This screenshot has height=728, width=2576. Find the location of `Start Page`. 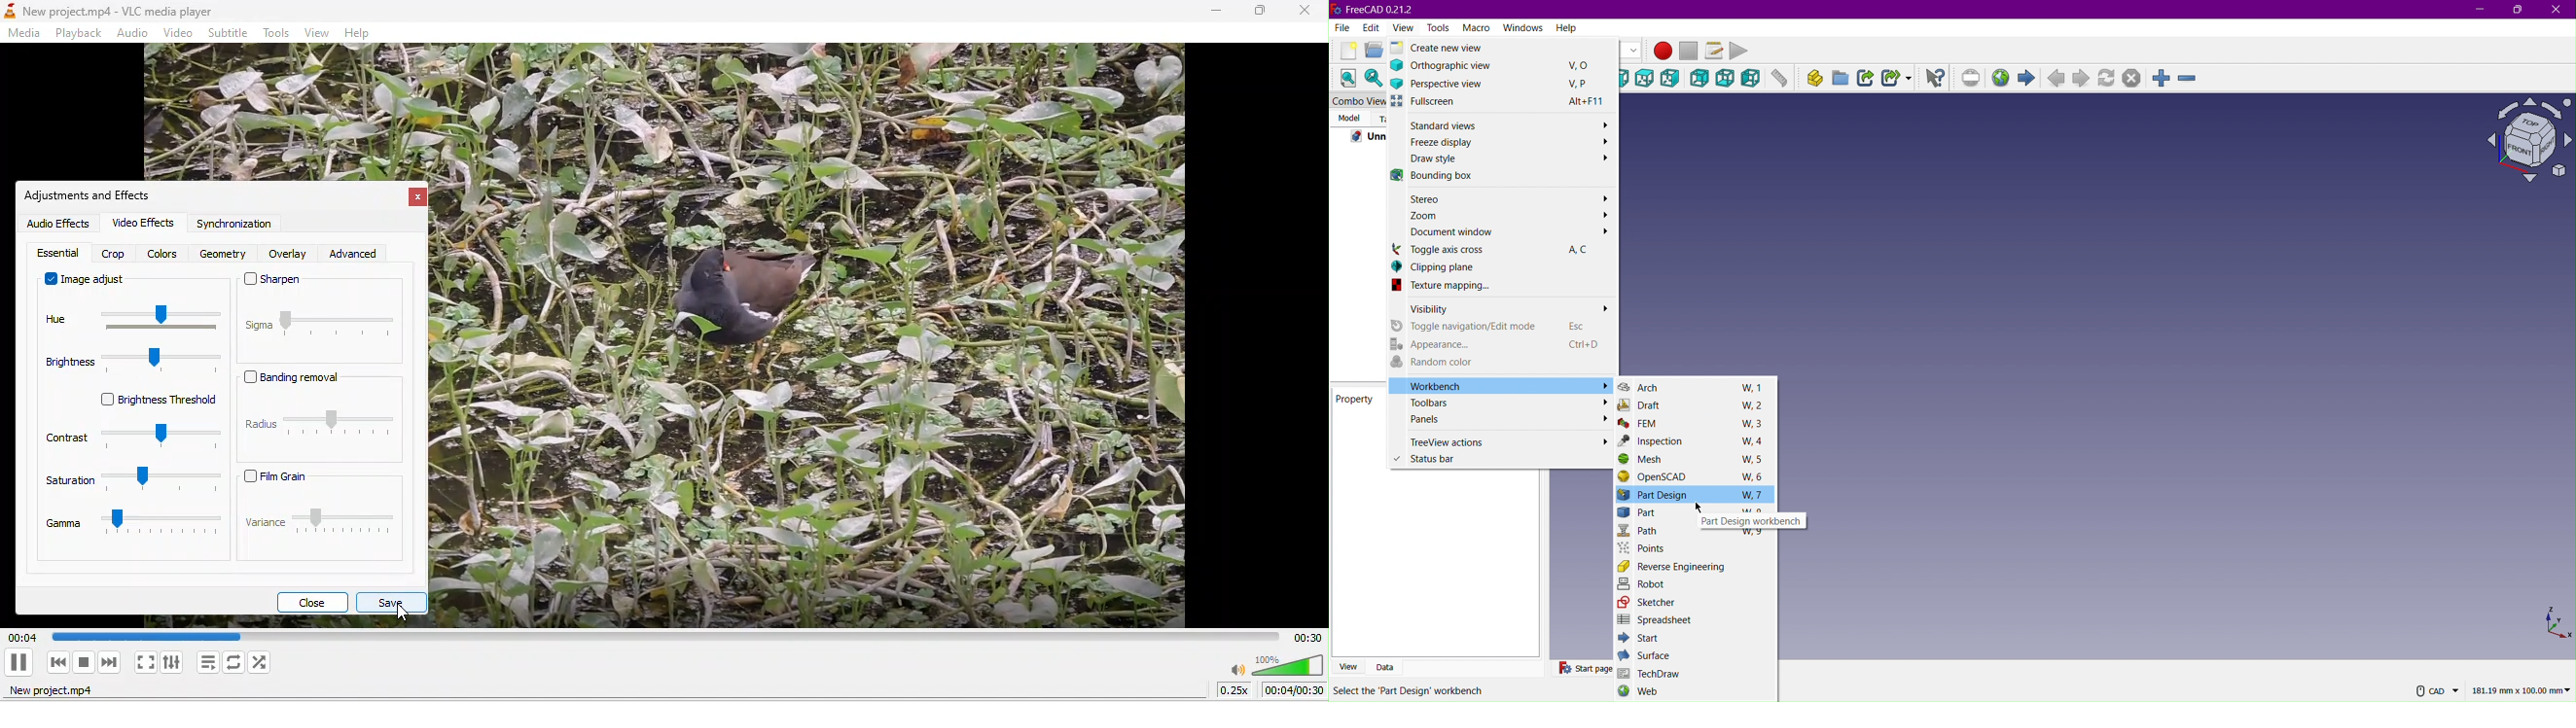

Start Page is located at coordinates (1586, 670).